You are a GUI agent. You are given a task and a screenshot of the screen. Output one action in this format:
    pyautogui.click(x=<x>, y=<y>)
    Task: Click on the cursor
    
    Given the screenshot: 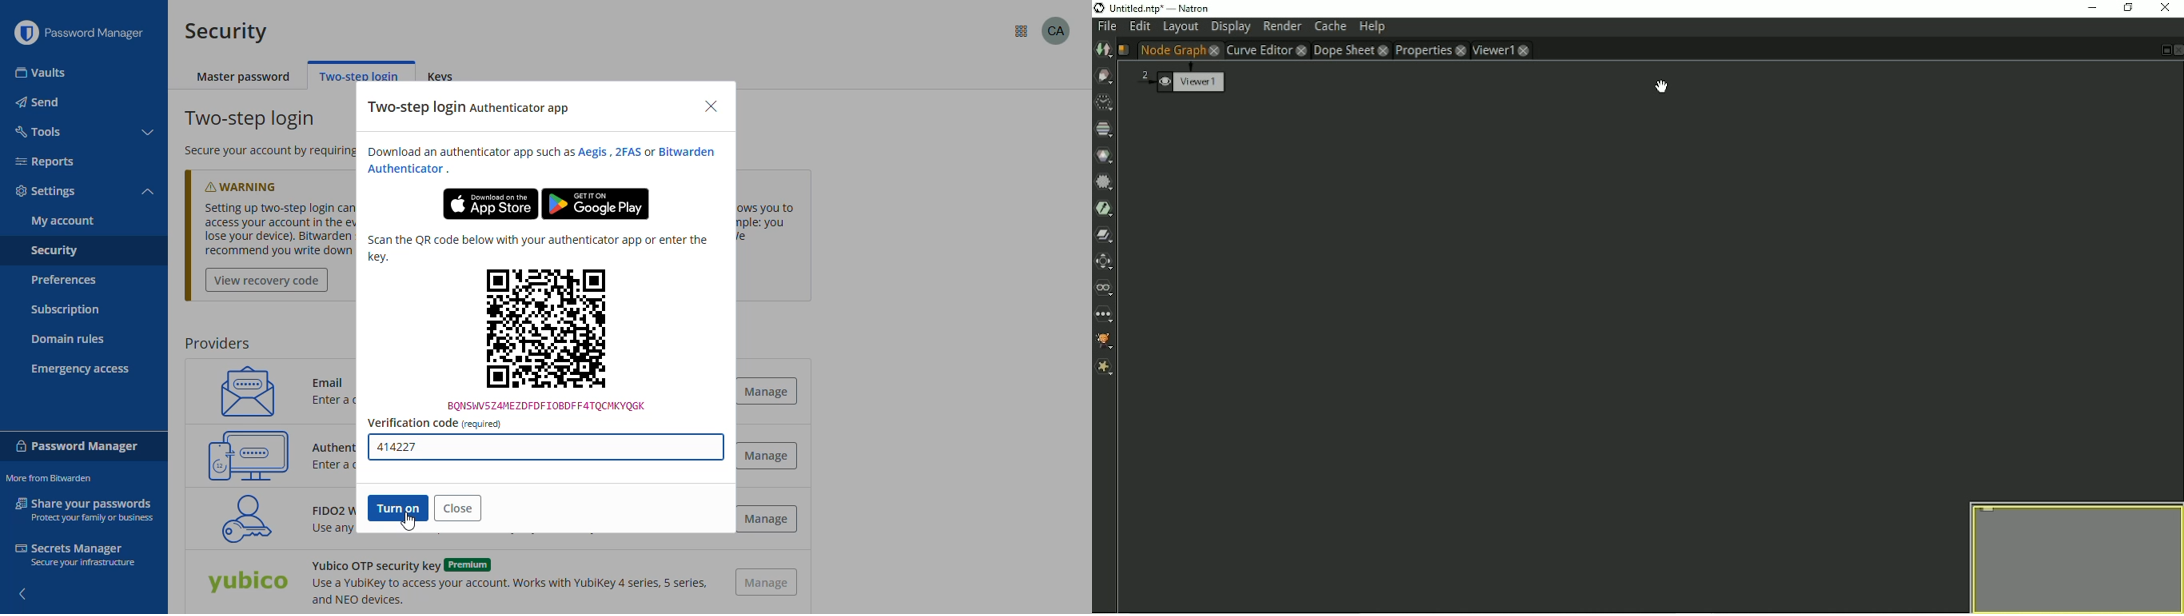 What is the action you would take?
    pyautogui.click(x=409, y=521)
    